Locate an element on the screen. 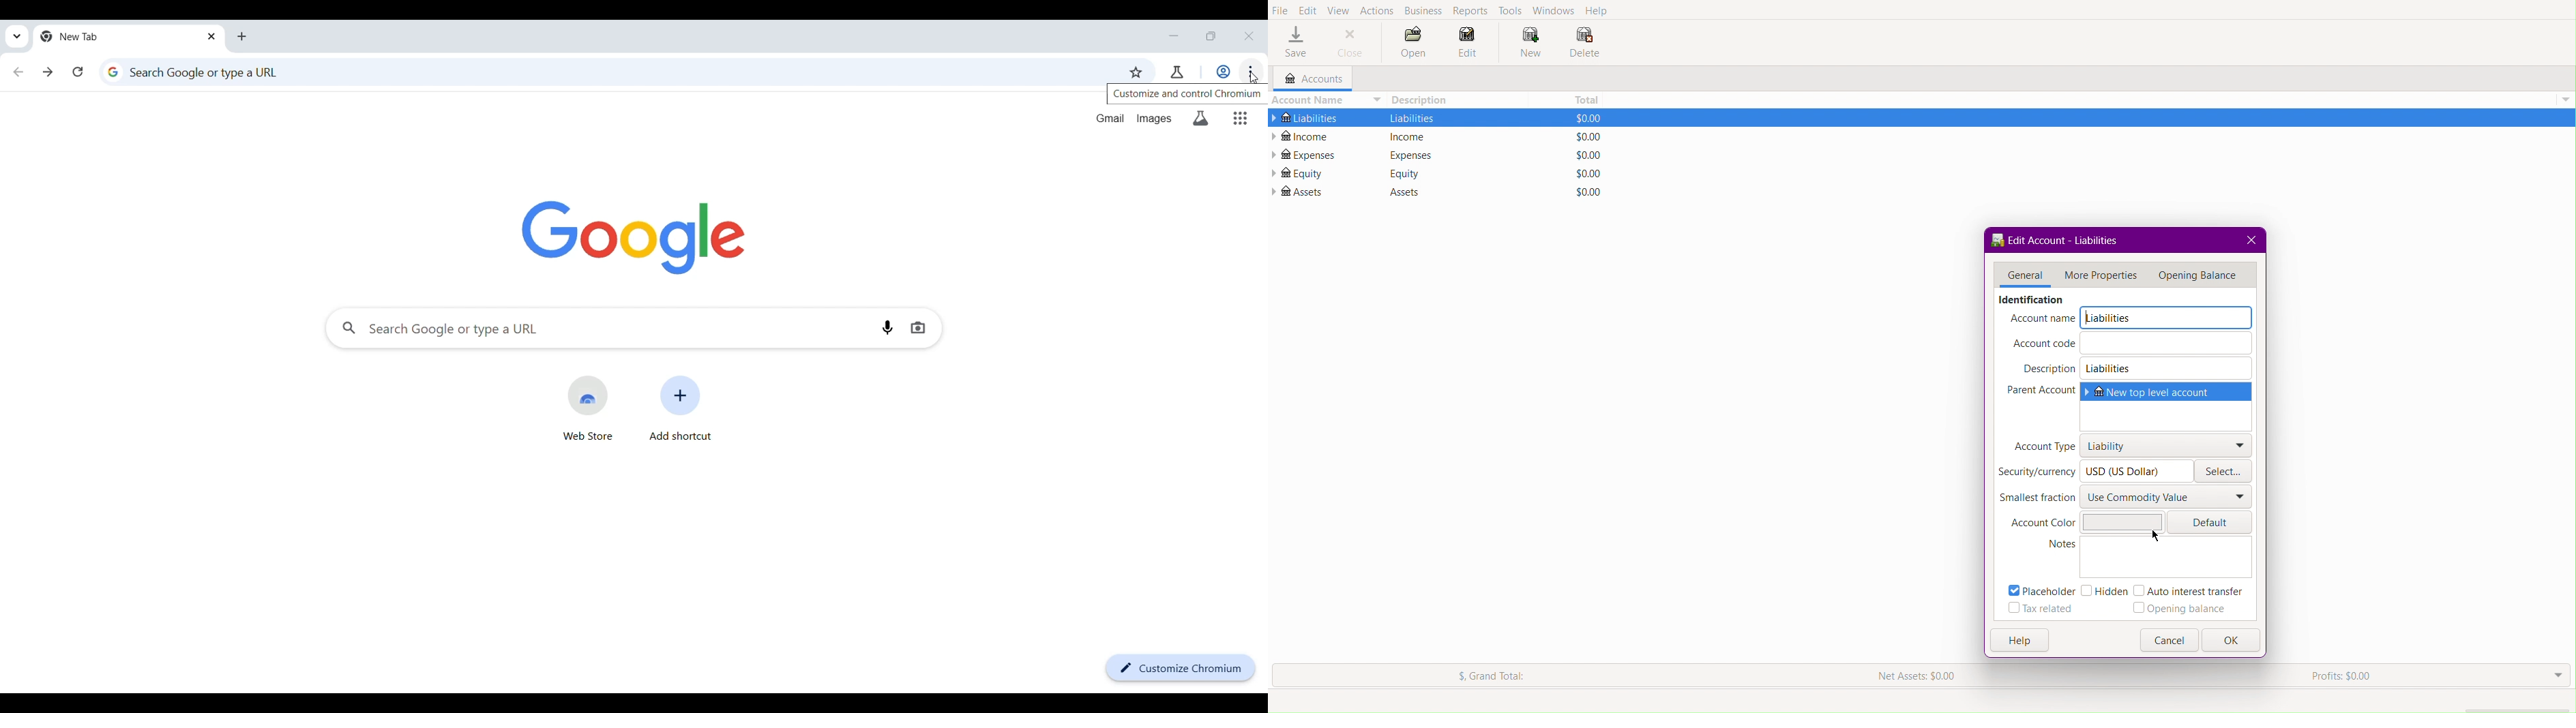  New top level account is located at coordinates (2166, 392).